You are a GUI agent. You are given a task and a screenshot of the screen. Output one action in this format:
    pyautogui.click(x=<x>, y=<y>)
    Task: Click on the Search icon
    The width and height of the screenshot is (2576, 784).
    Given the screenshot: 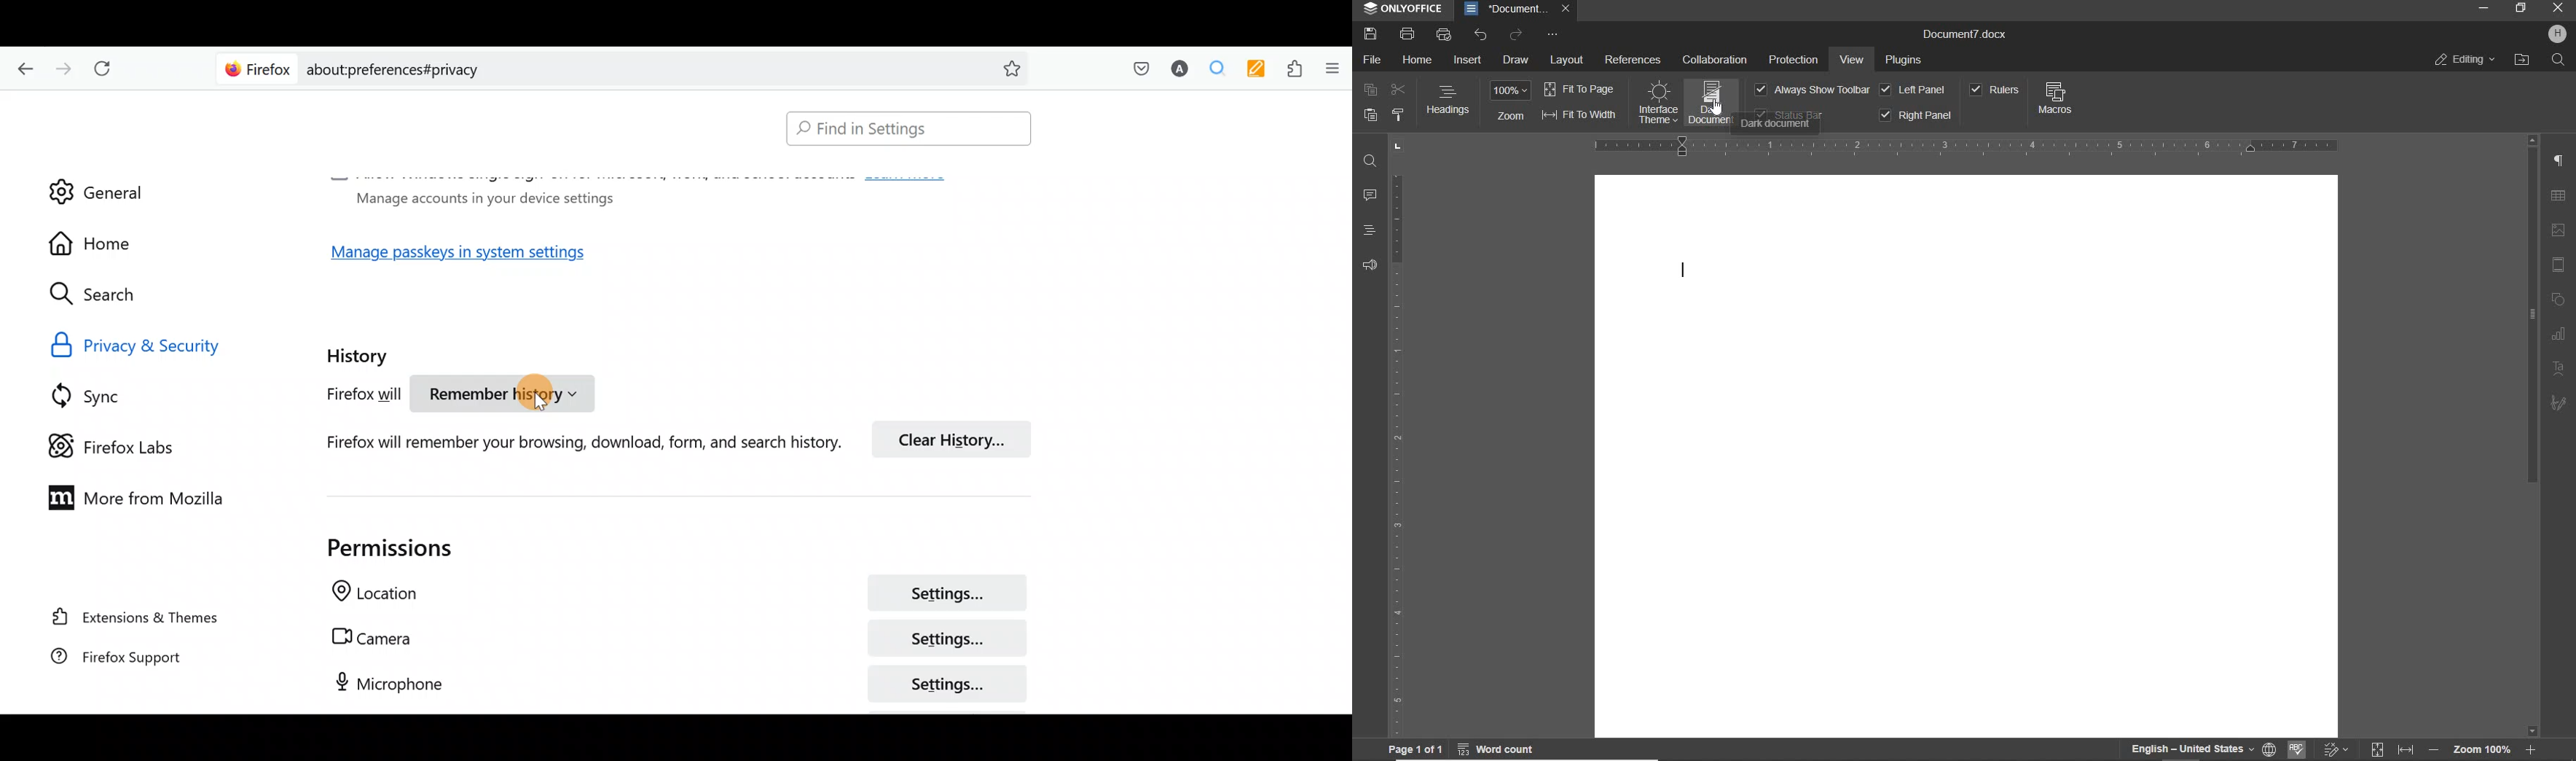 What is the action you would take?
    pyautogui.click(x=107, y=295)
    